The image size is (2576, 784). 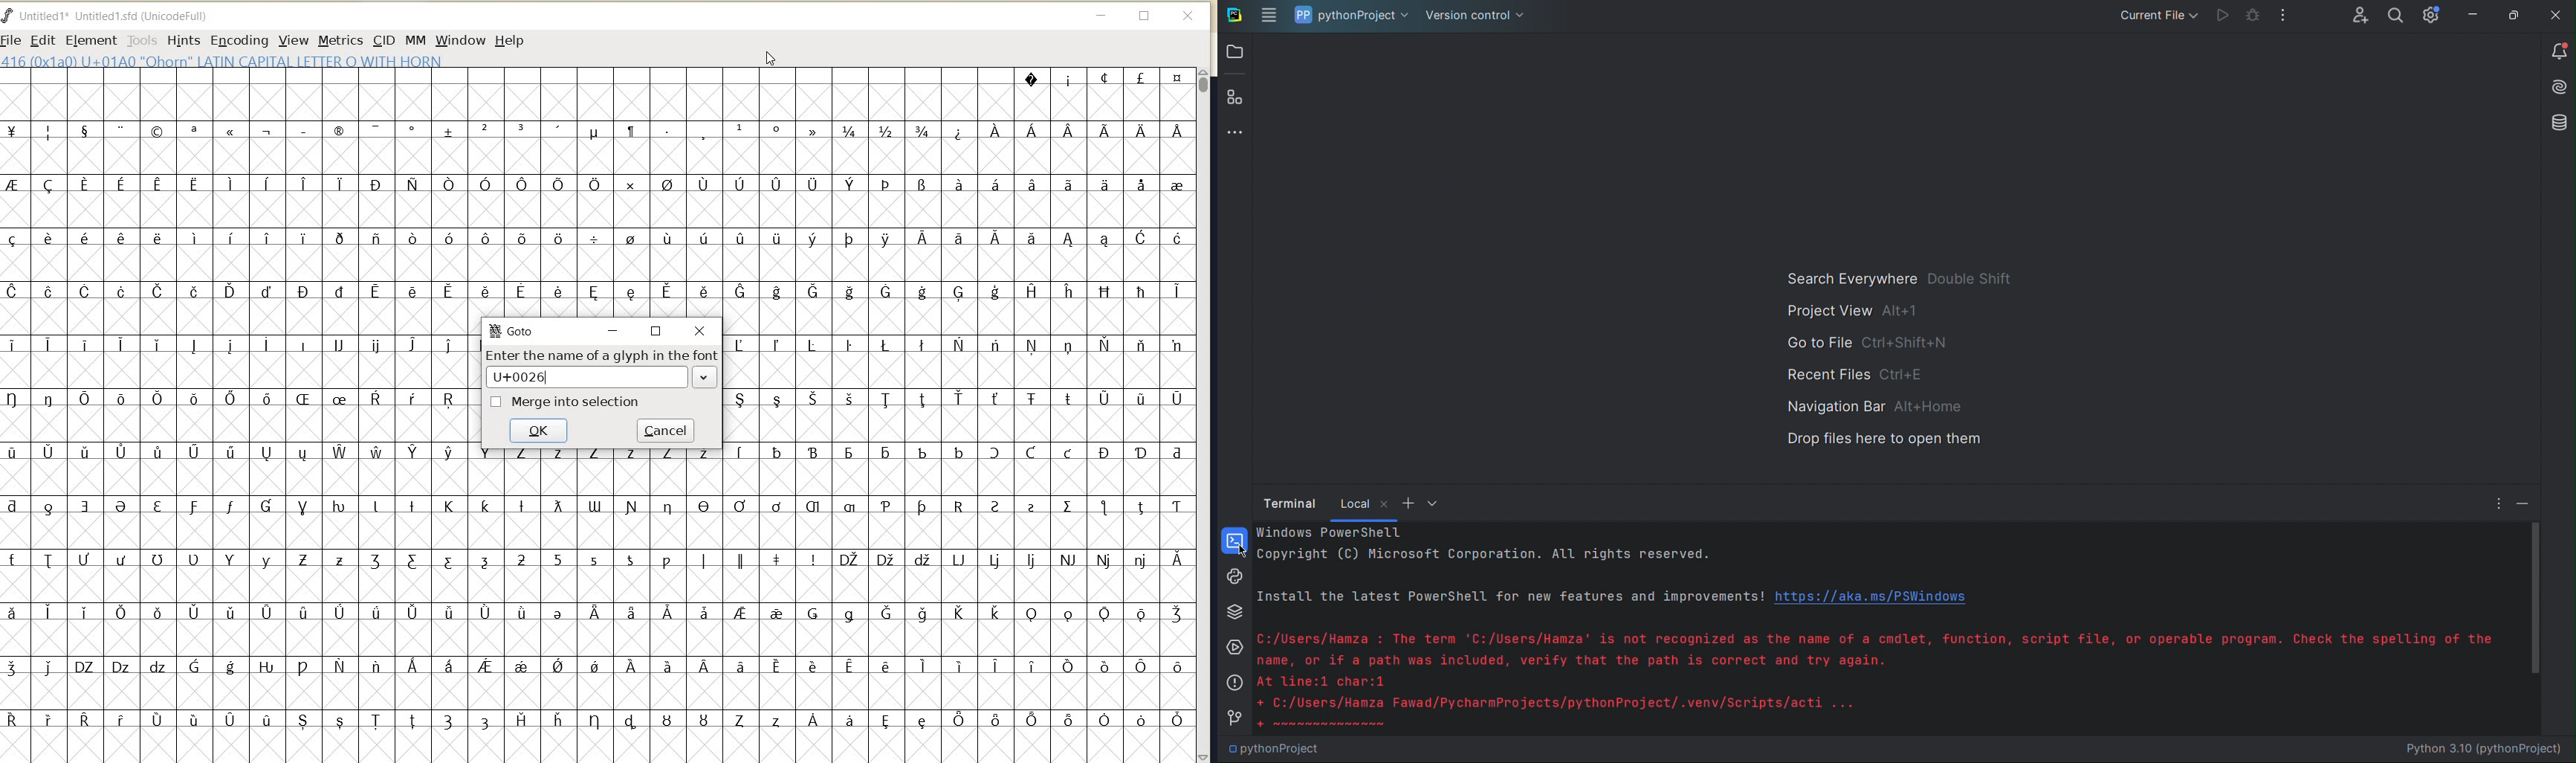 What do you see at coordinates (1235, 613) in the screenshot?
I see `Python Packages` at bounding box center [1235, 613].